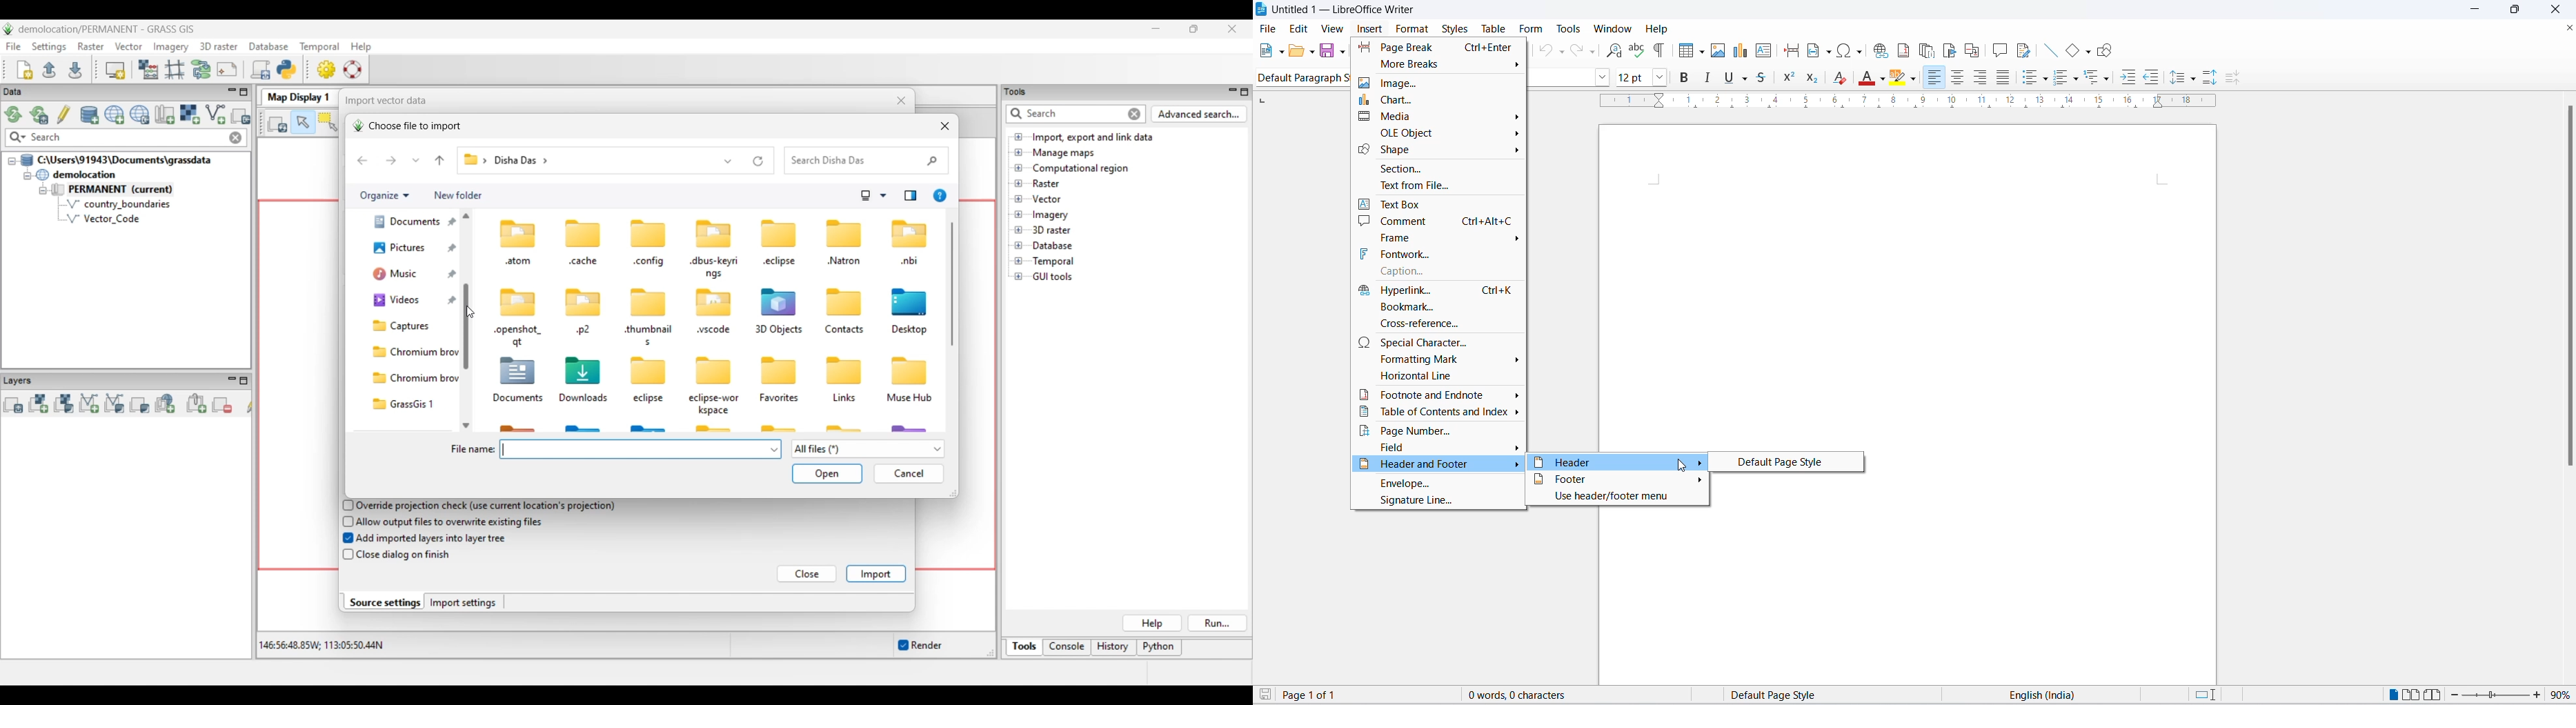 This screenshot has width=2576, height=728. I want to click on cross-reference, so click(1435, 324).